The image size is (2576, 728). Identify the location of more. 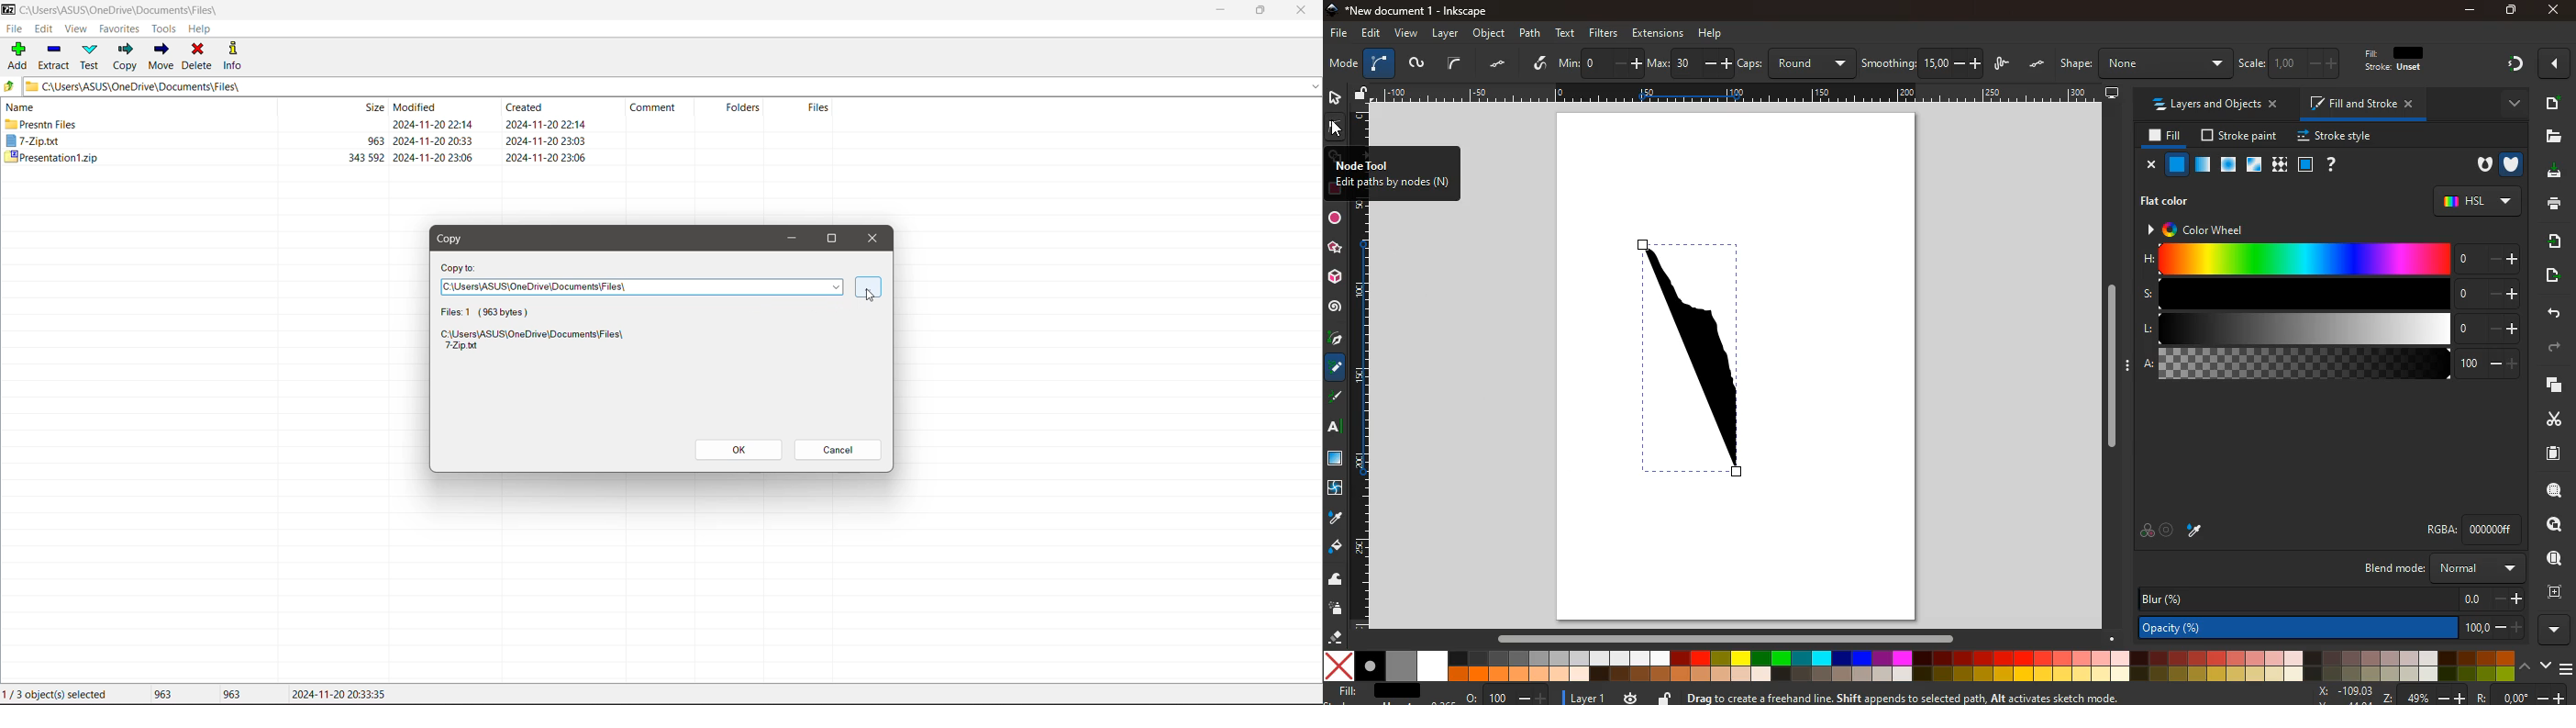
(2507, 104).